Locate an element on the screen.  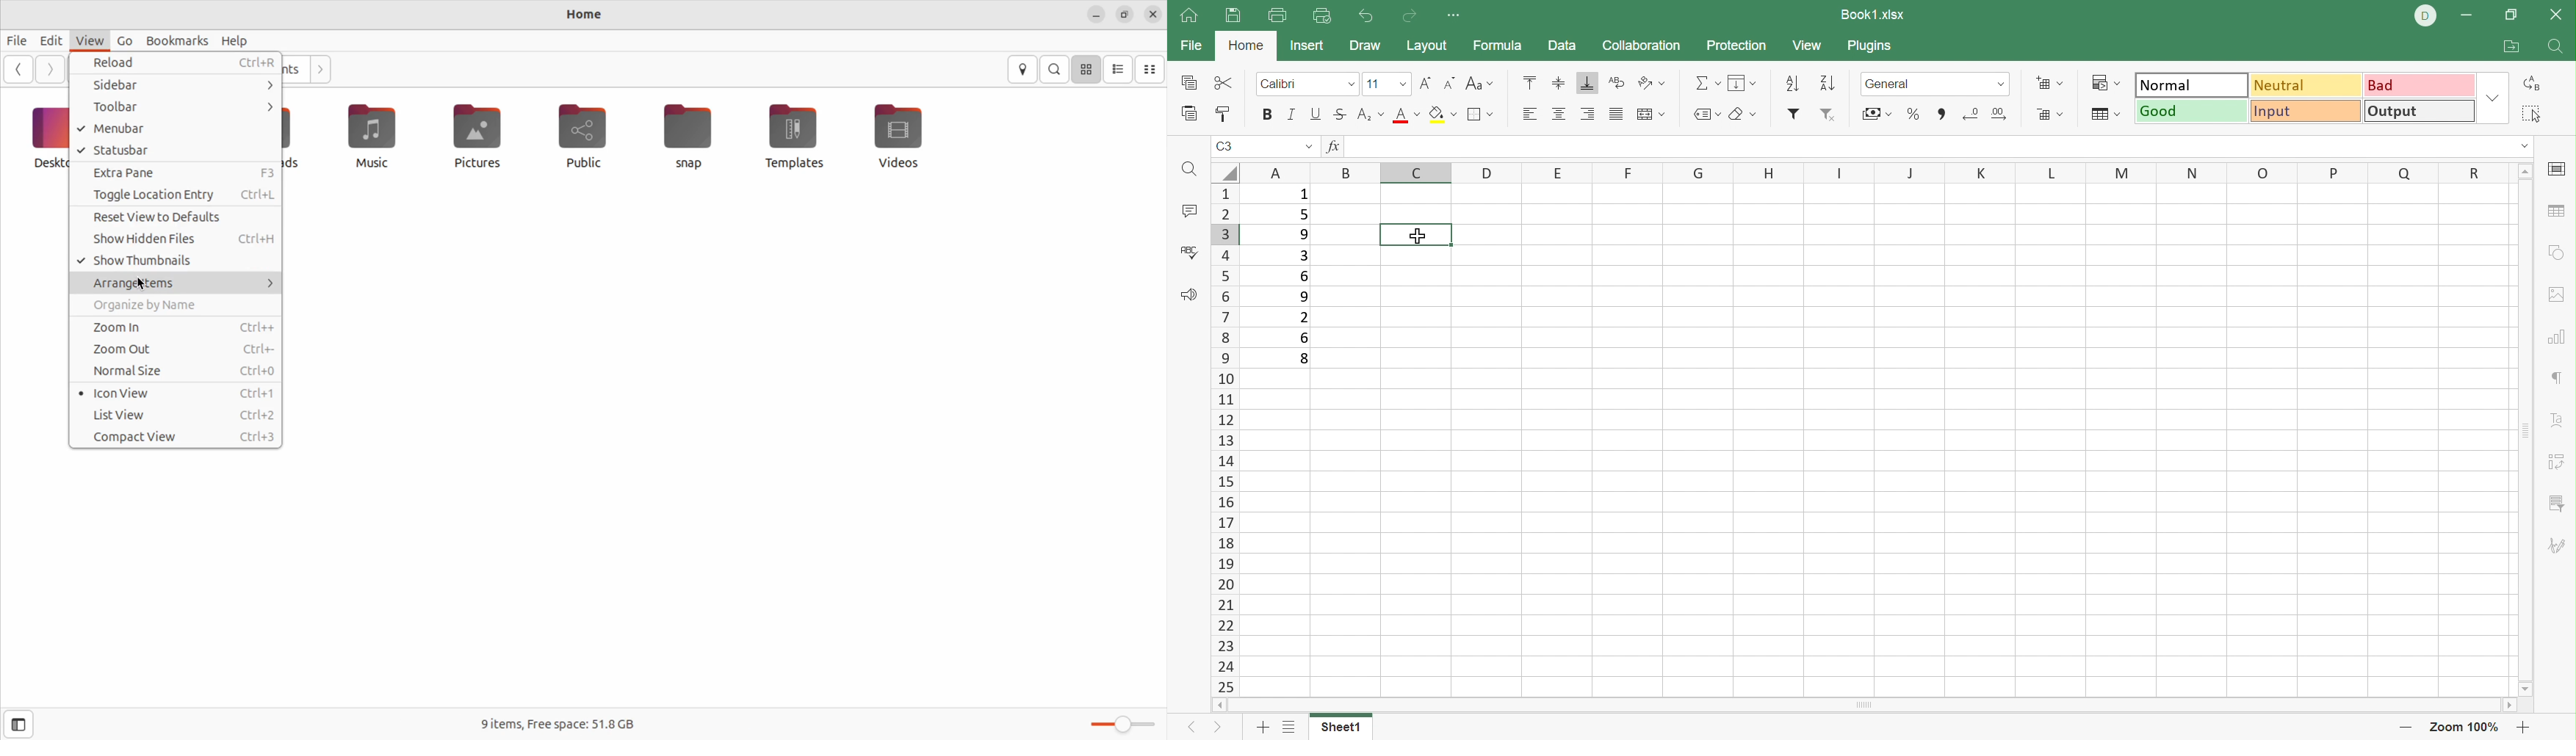
Plugins is located at coordinates (1869, 46).